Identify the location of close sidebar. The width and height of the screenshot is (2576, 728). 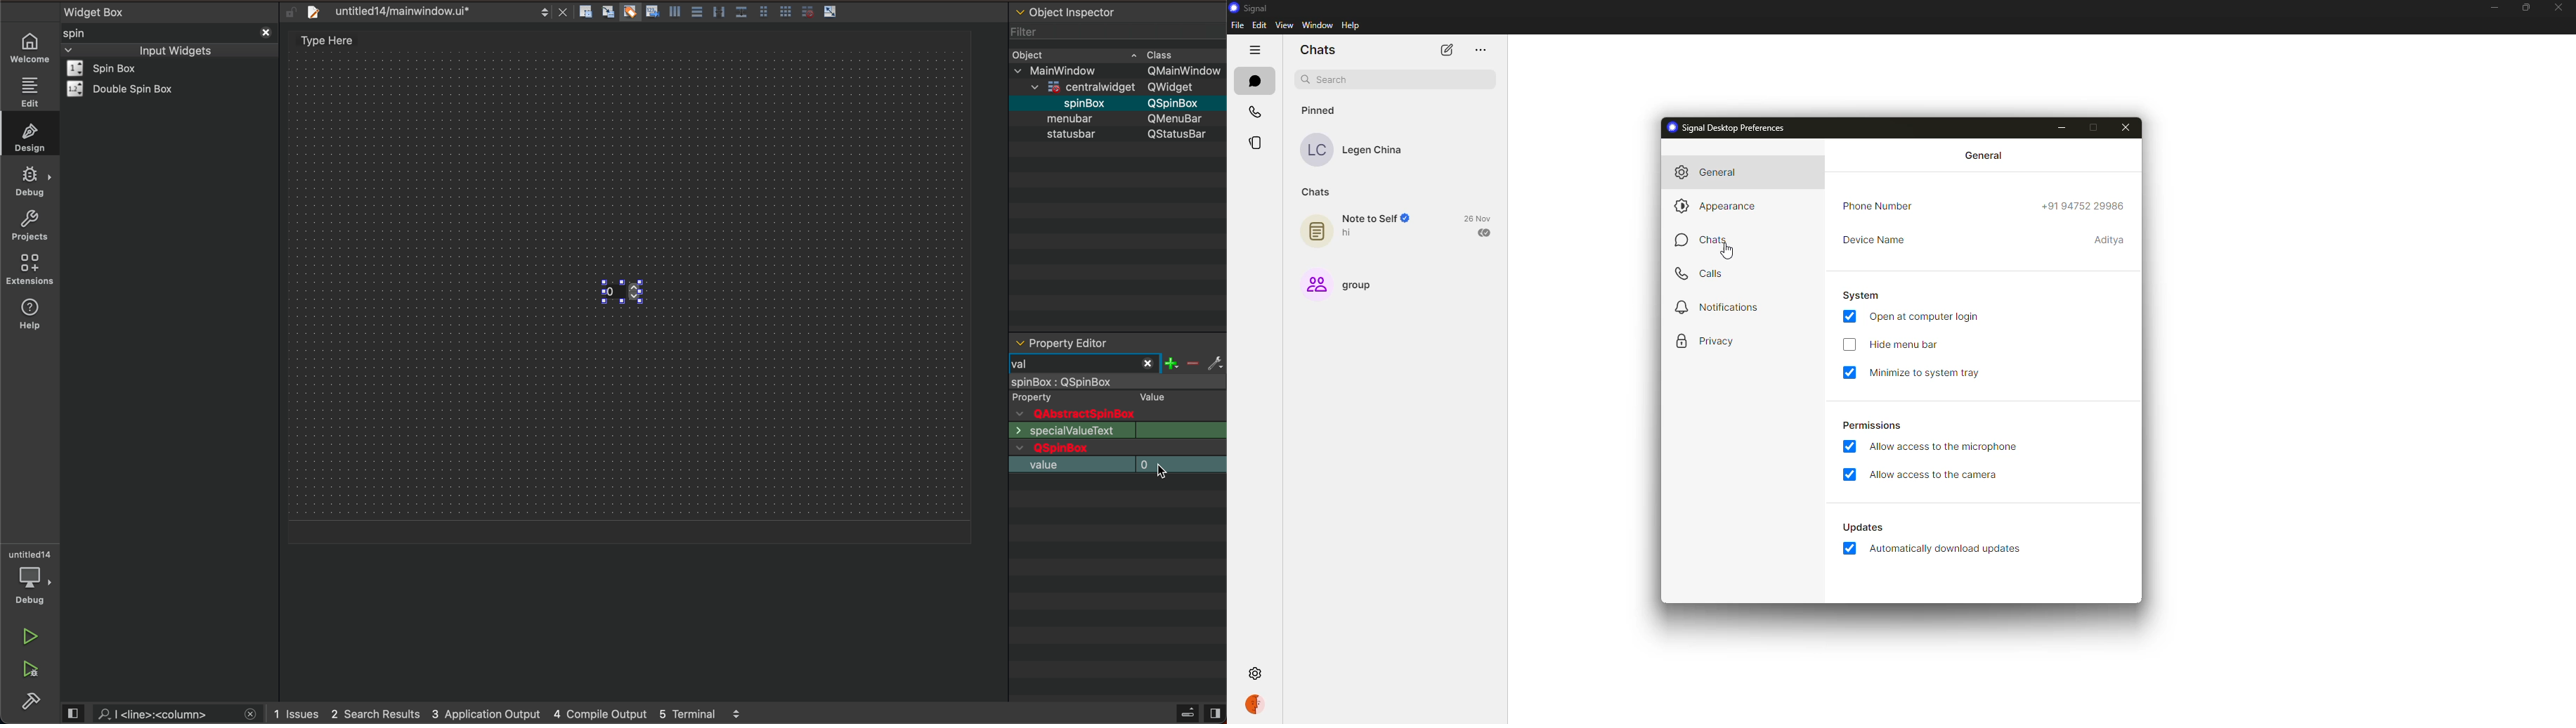
(1199, 713).